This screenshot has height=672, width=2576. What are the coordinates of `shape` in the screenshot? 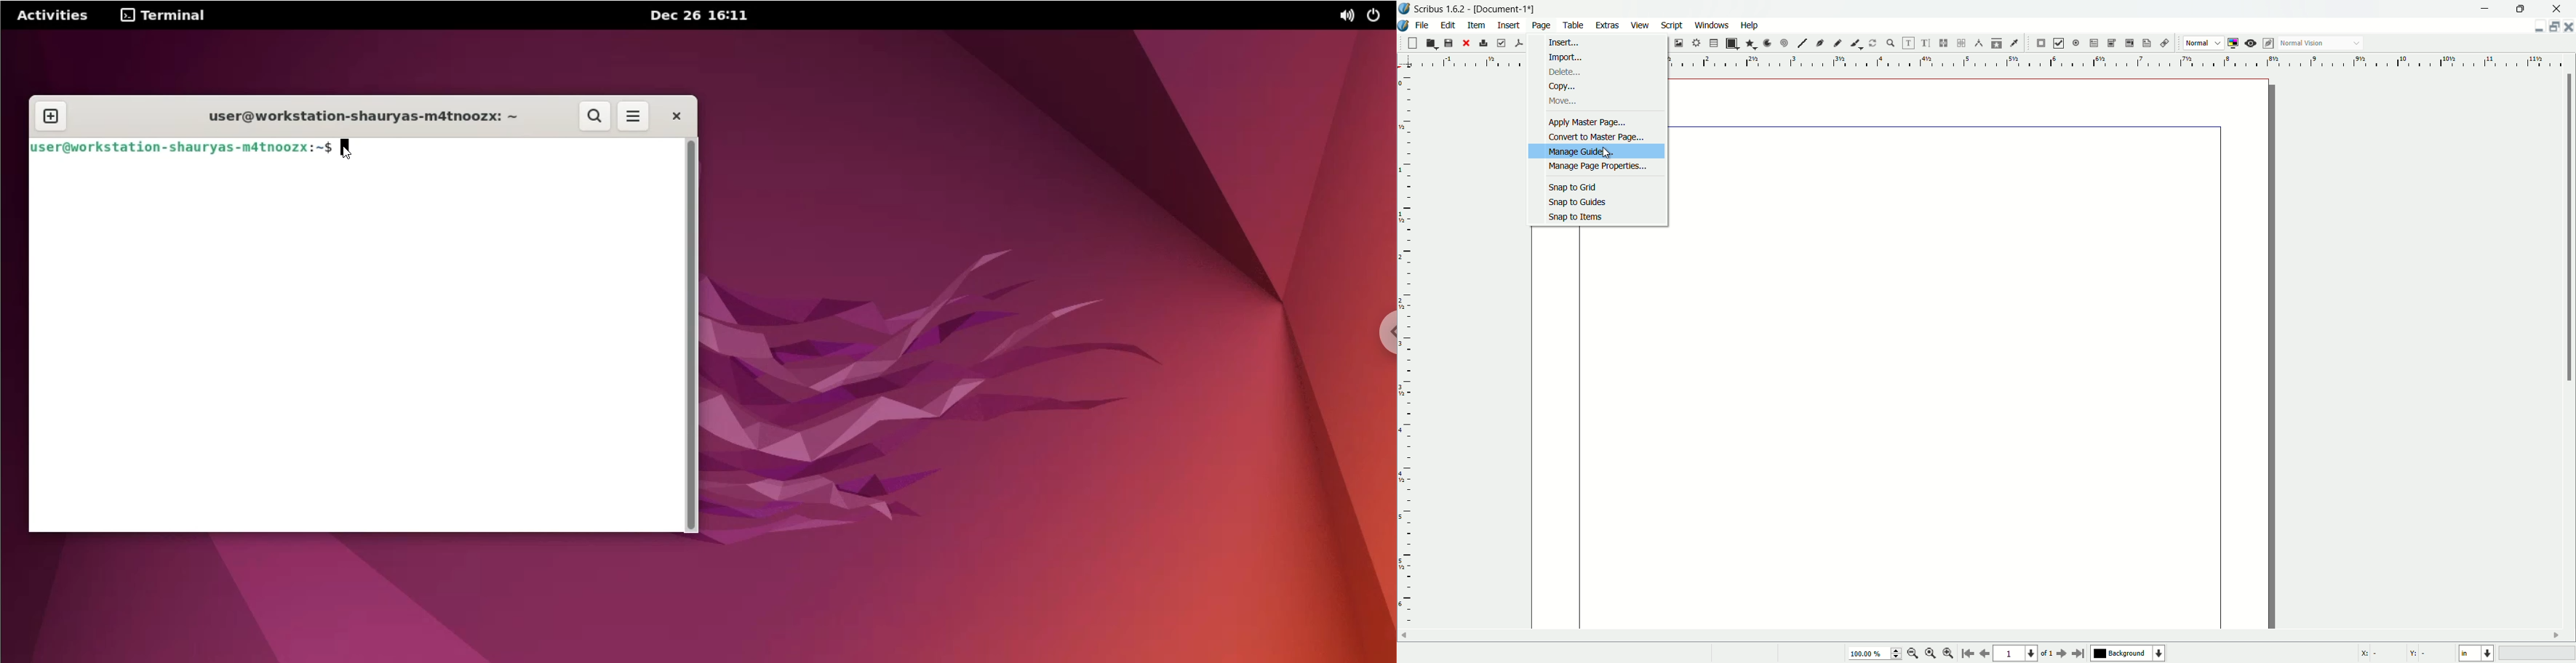 It's located at (1731, 44).